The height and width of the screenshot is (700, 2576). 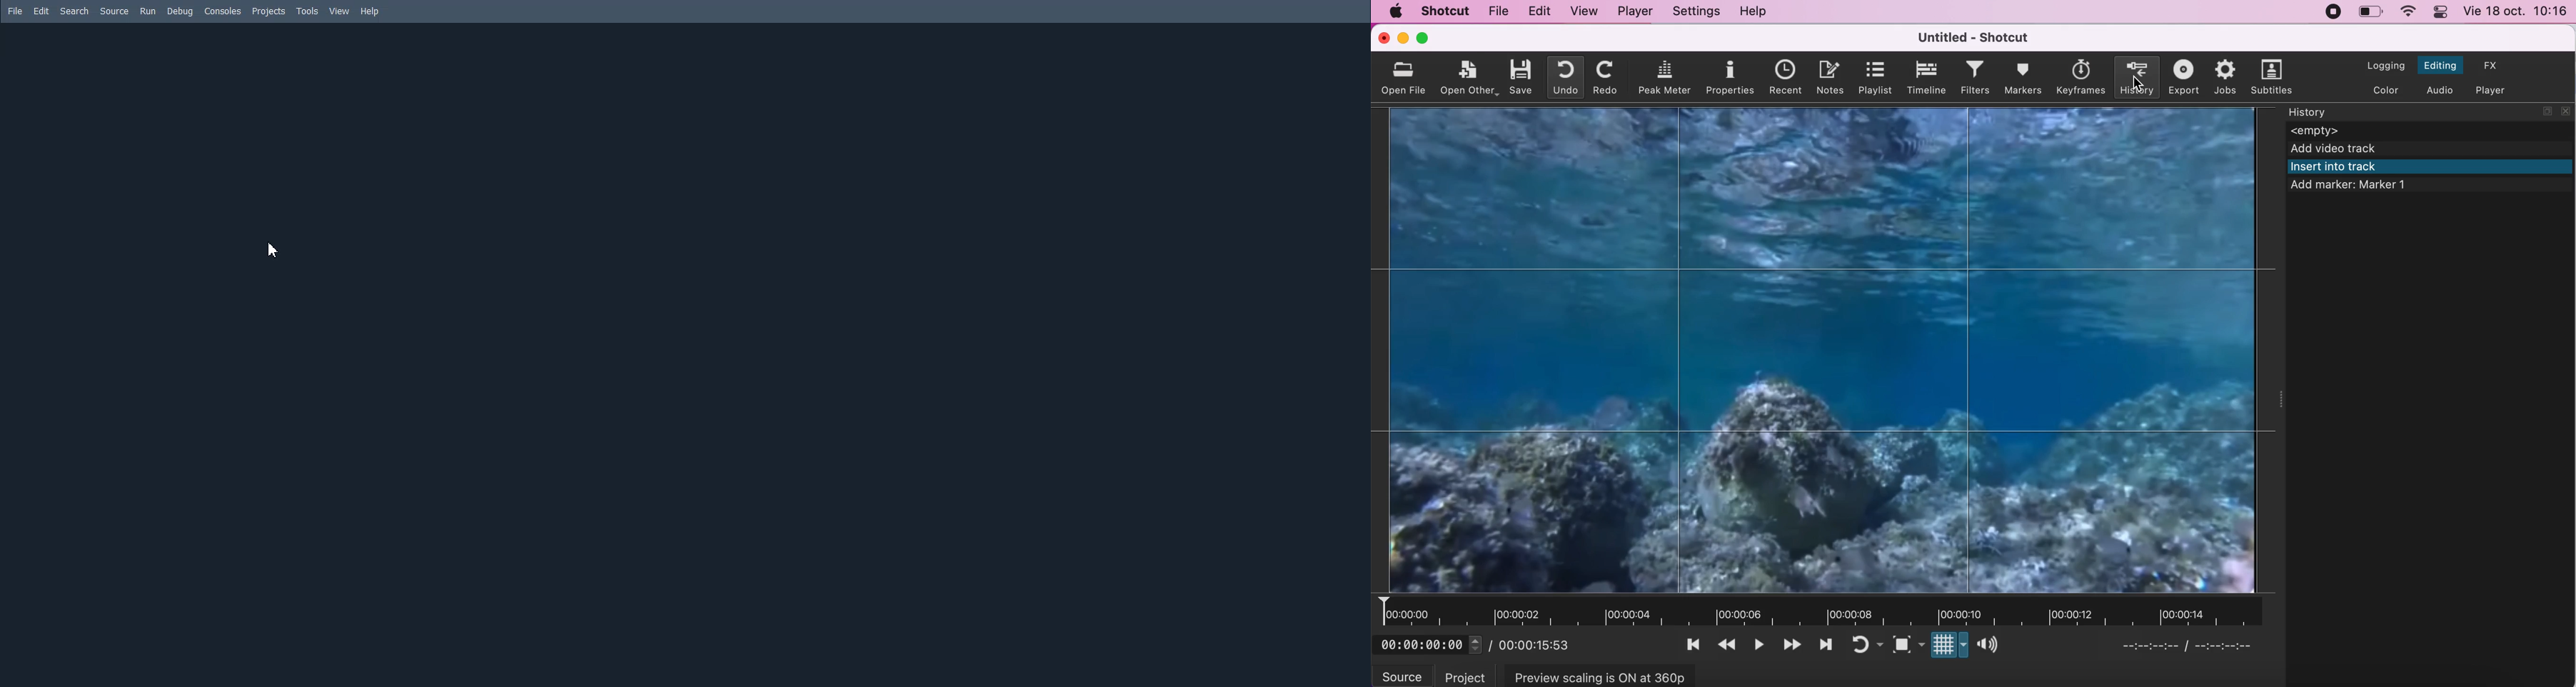 What do you see at coordinates (2441, 89) in the screenshot?
I see `switch to the audio layout` at bounding box center [2441, 89].